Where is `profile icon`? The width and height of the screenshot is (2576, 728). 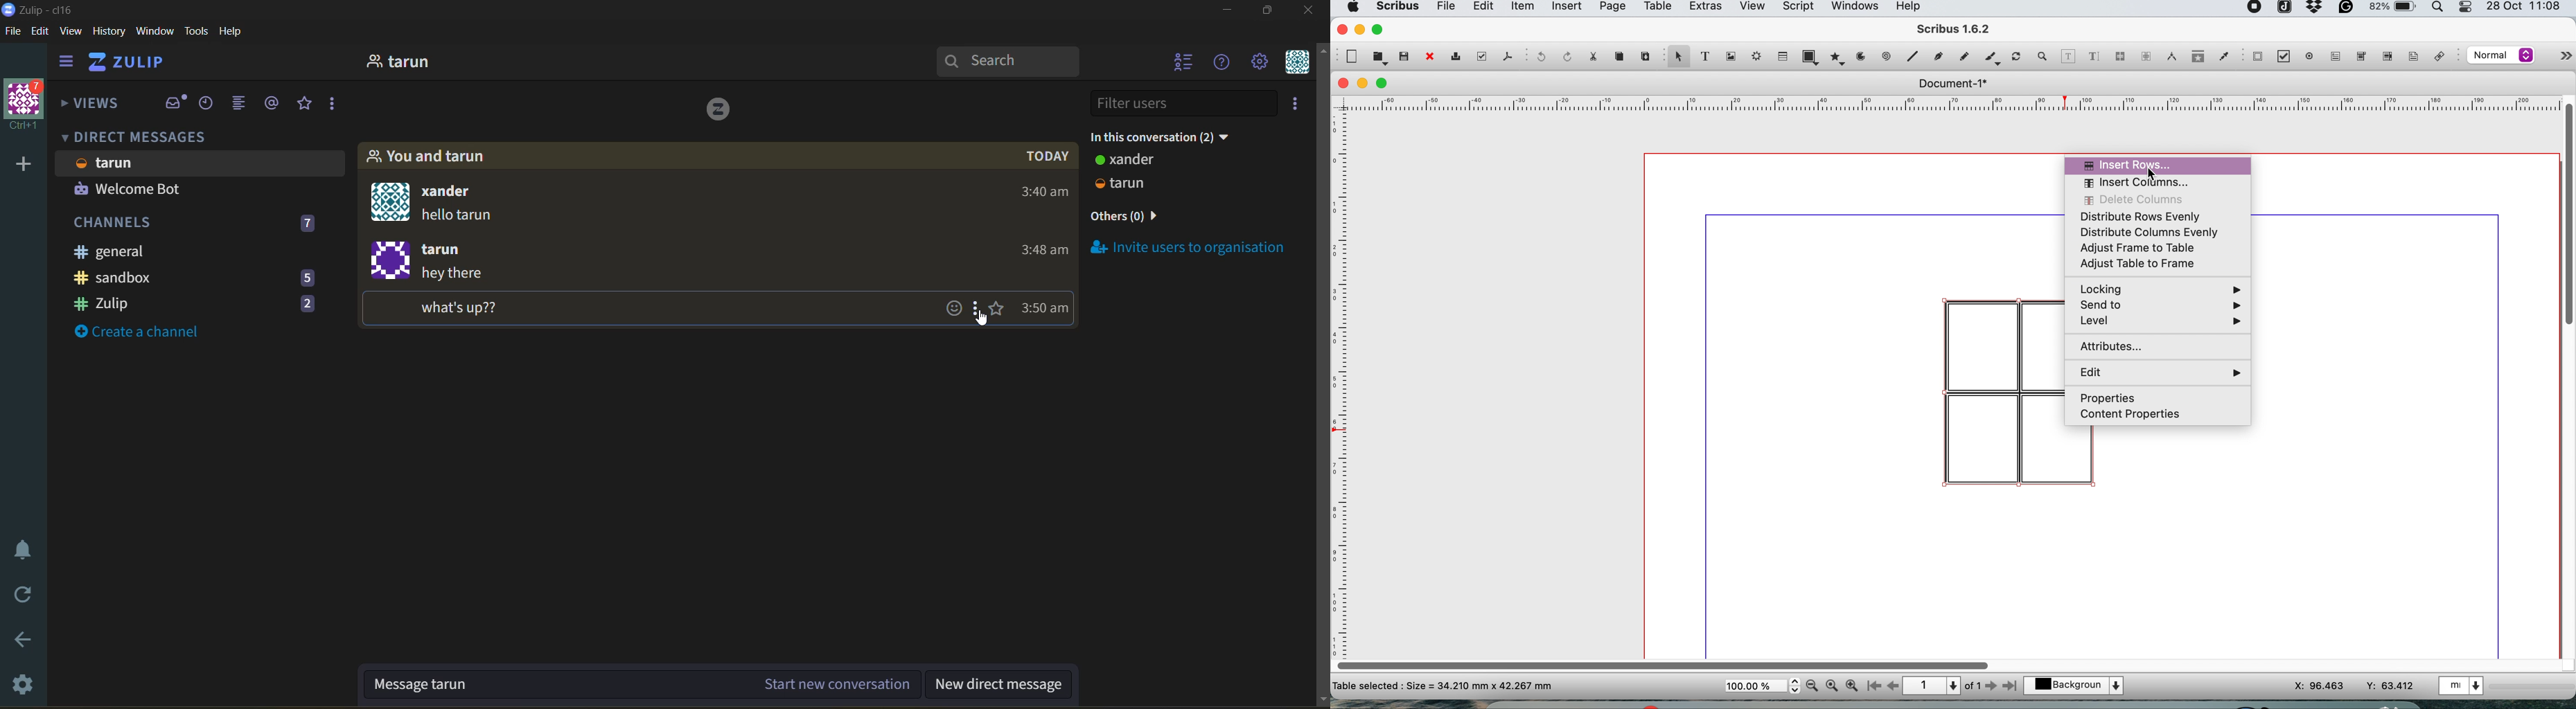 profile icon is located at coordinates (391, 260).